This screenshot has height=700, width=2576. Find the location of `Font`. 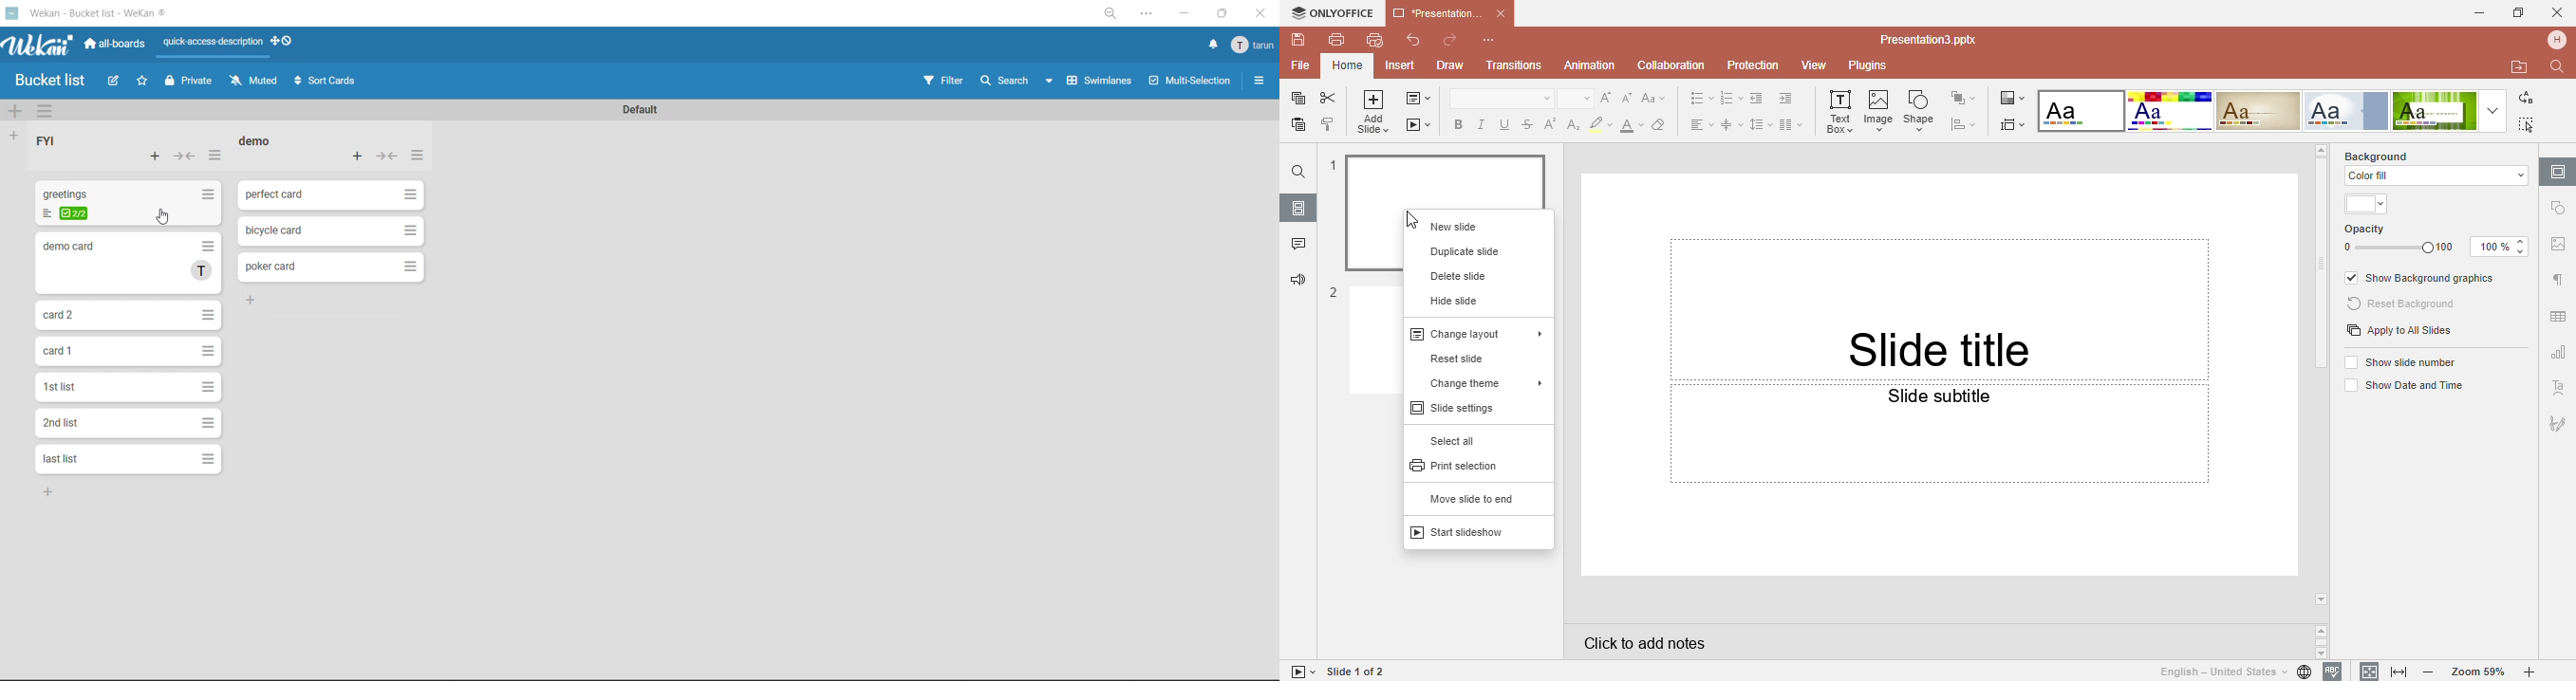

Font is located at coordinates (1500, 99).